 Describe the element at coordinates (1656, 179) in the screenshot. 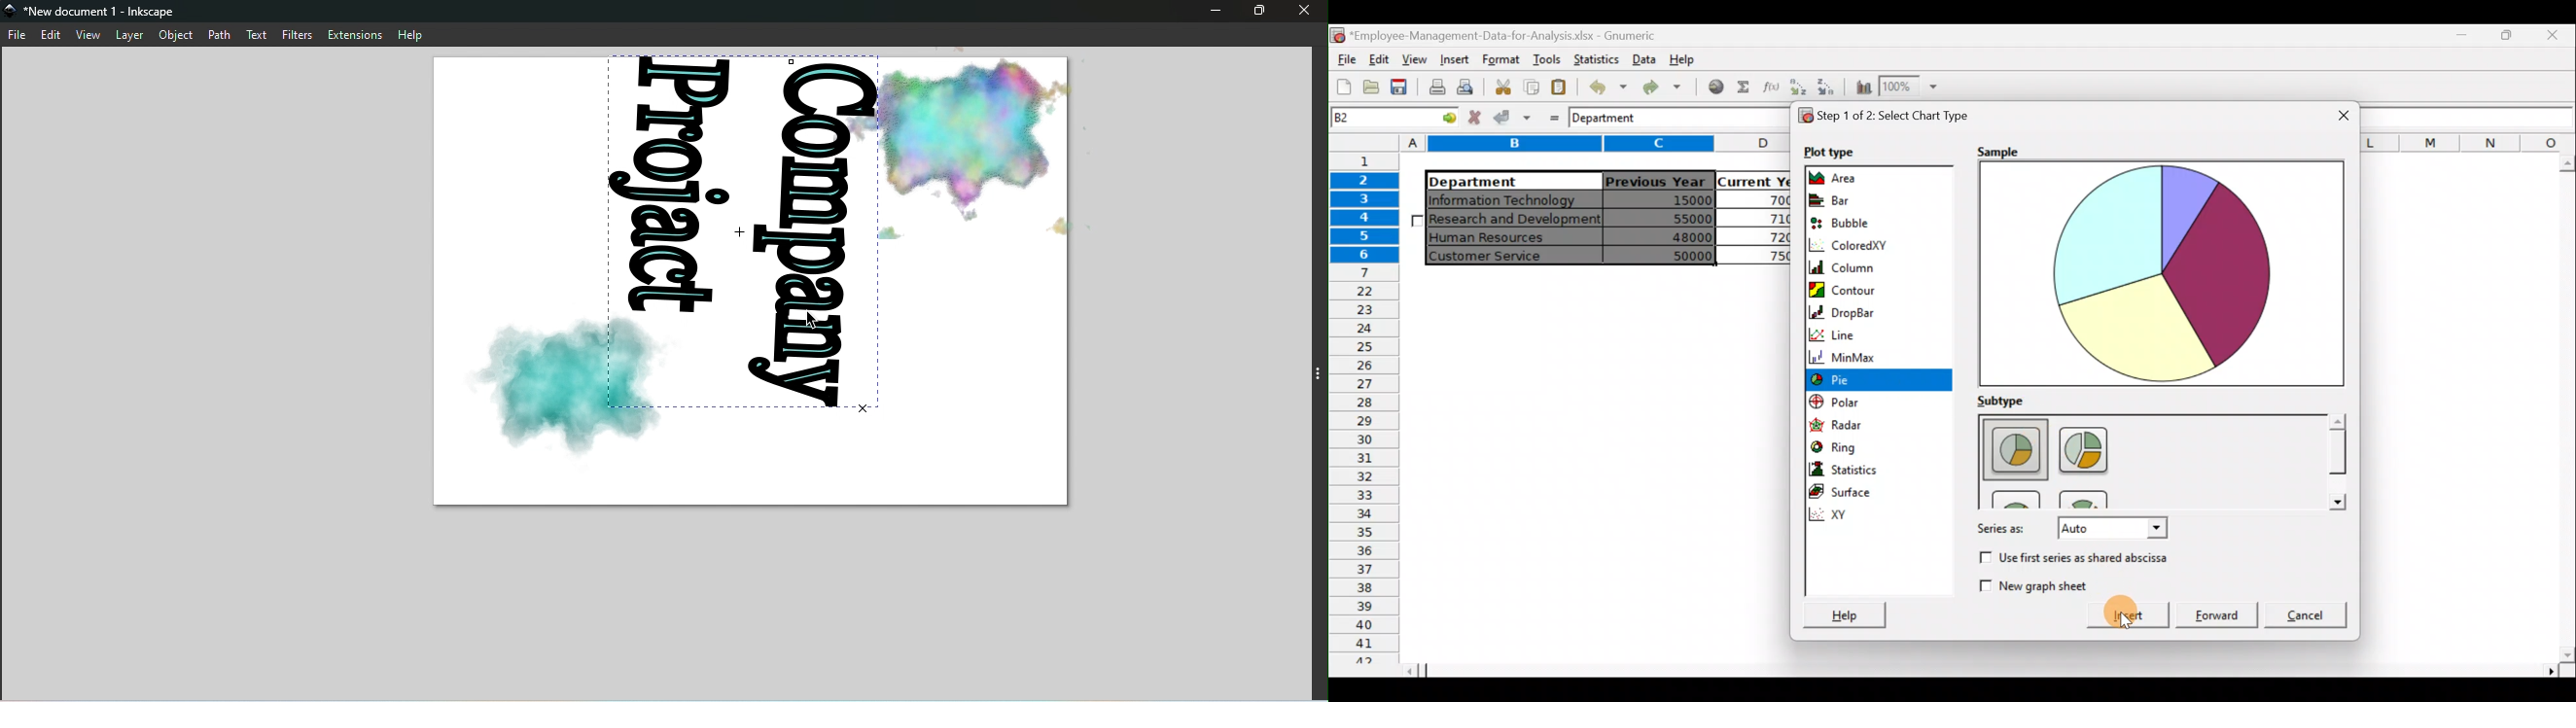

I see `Previous Year` at that location.